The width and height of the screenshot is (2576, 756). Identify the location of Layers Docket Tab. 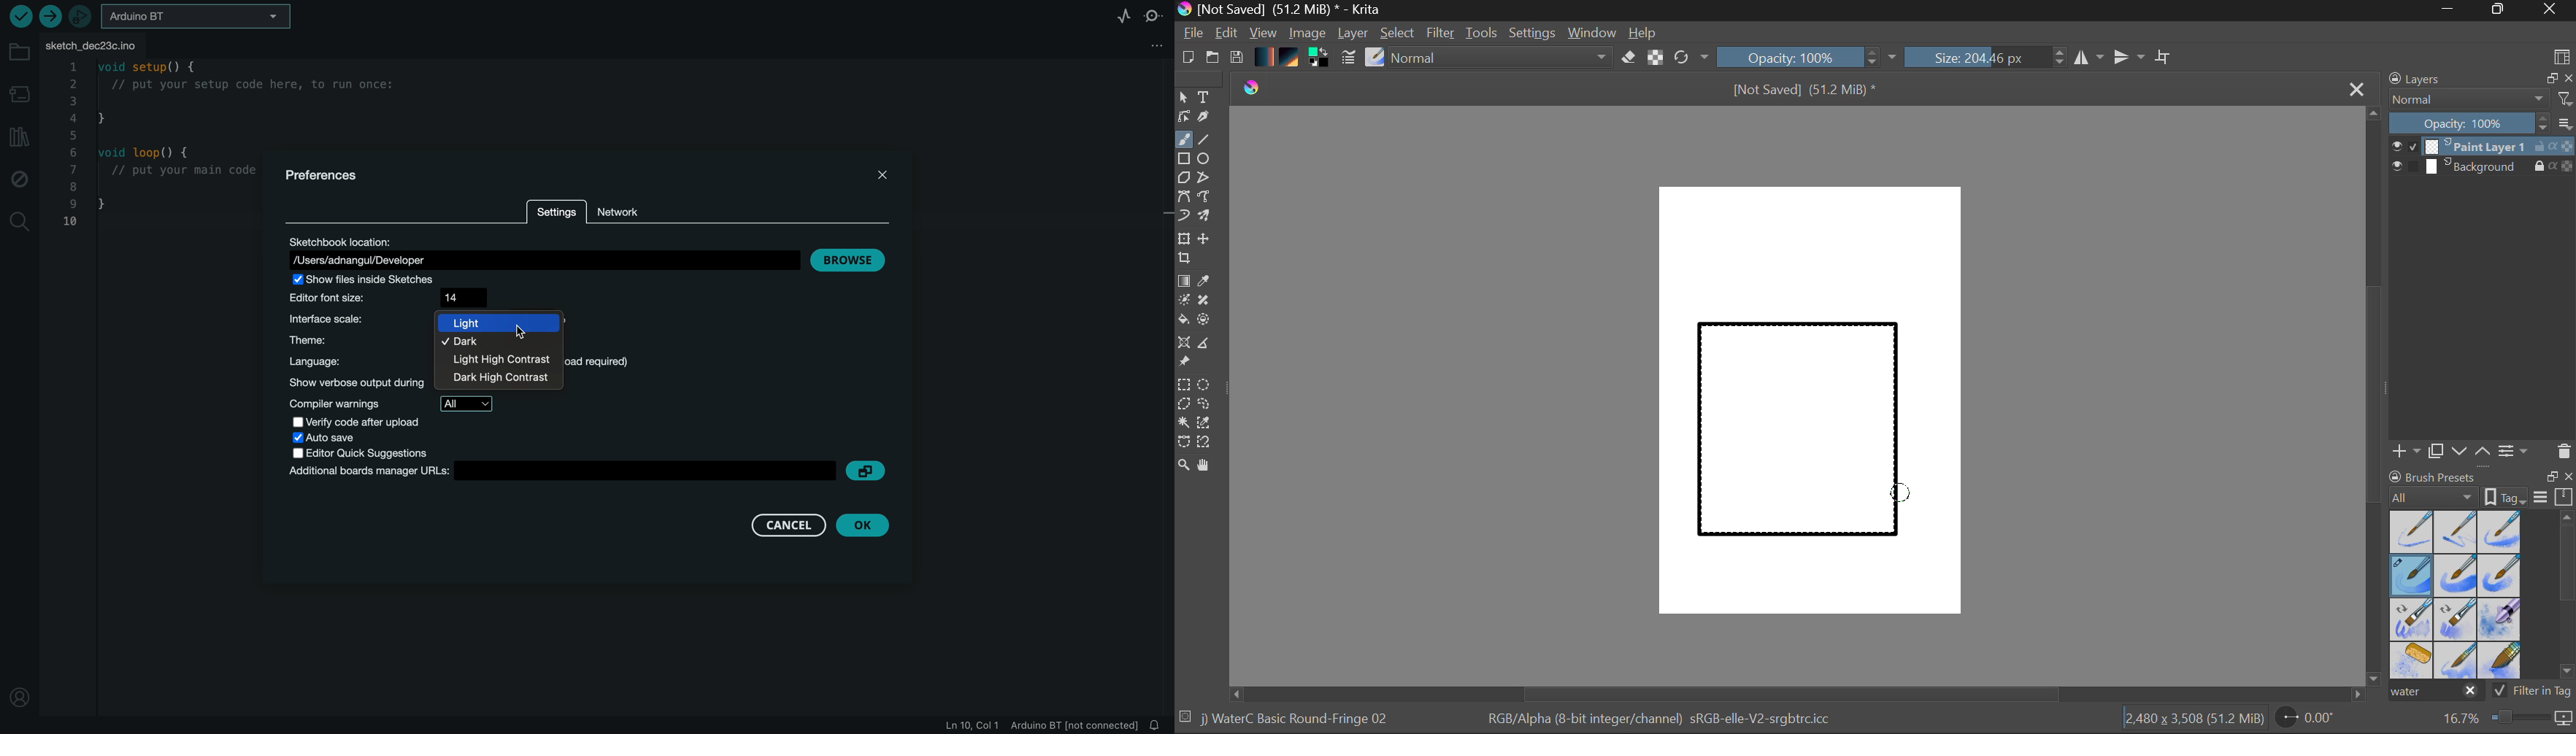
(2479, 77).